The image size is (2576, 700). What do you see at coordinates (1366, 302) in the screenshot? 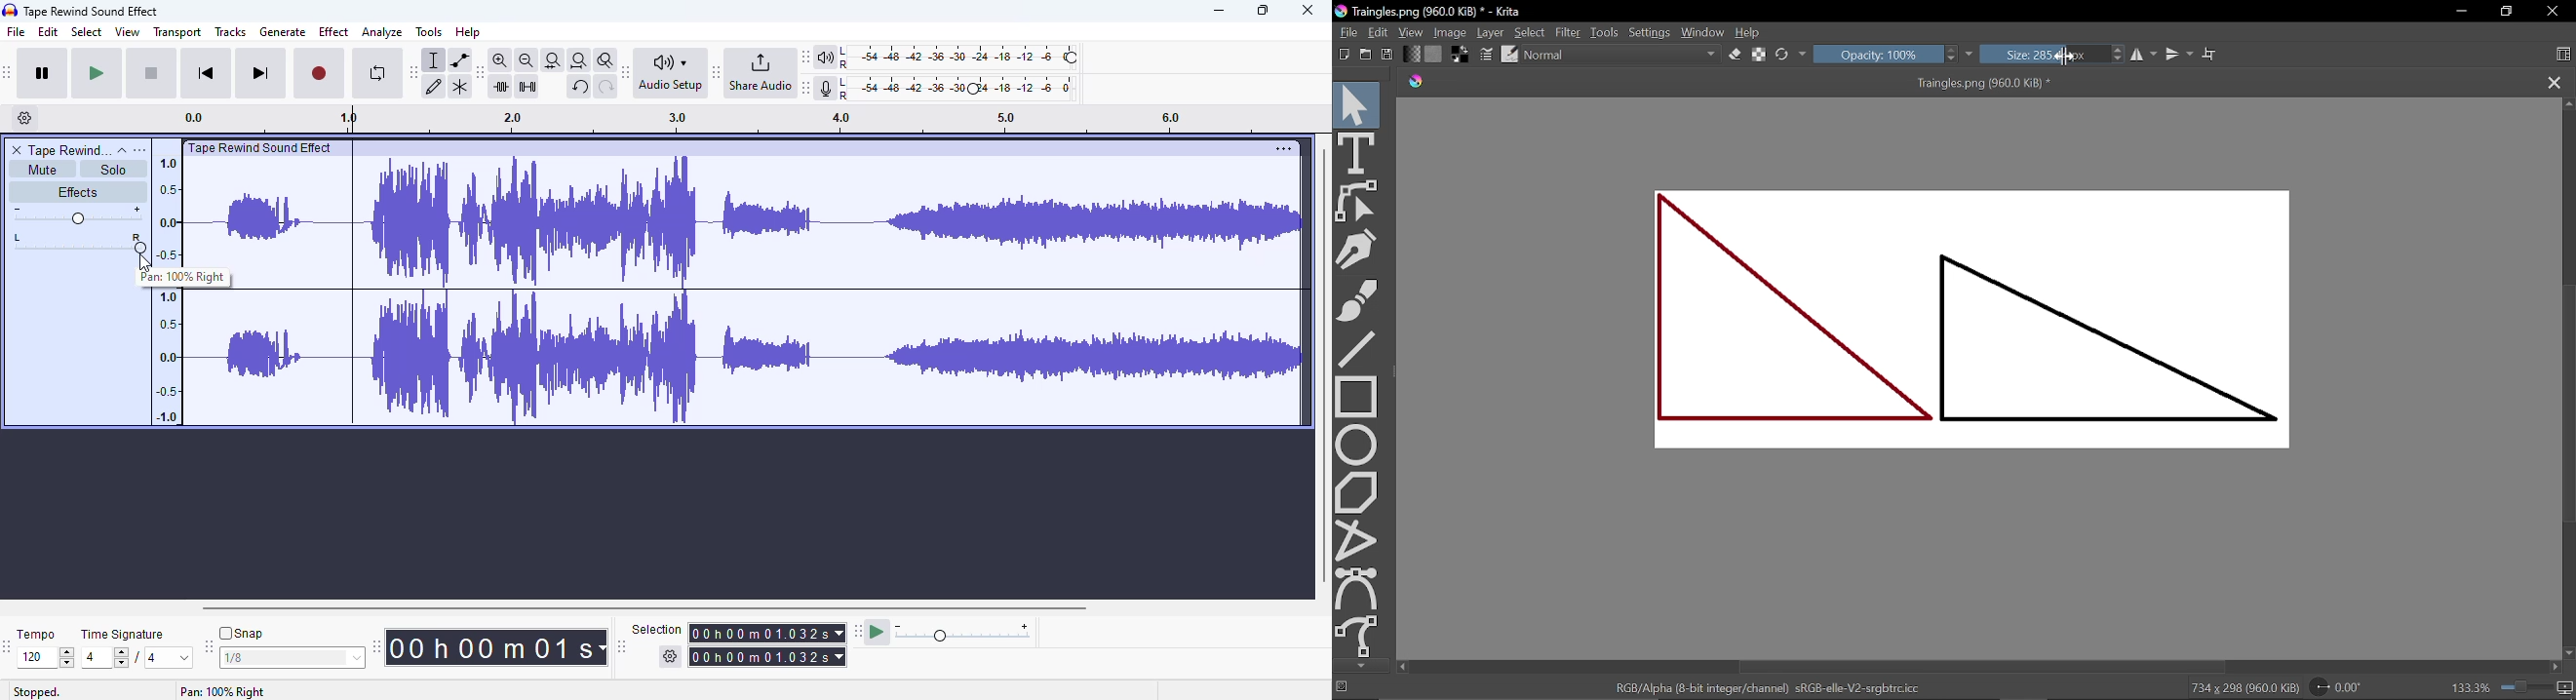
I see `Freehand brush tool` at bounding box center [1366, 302].